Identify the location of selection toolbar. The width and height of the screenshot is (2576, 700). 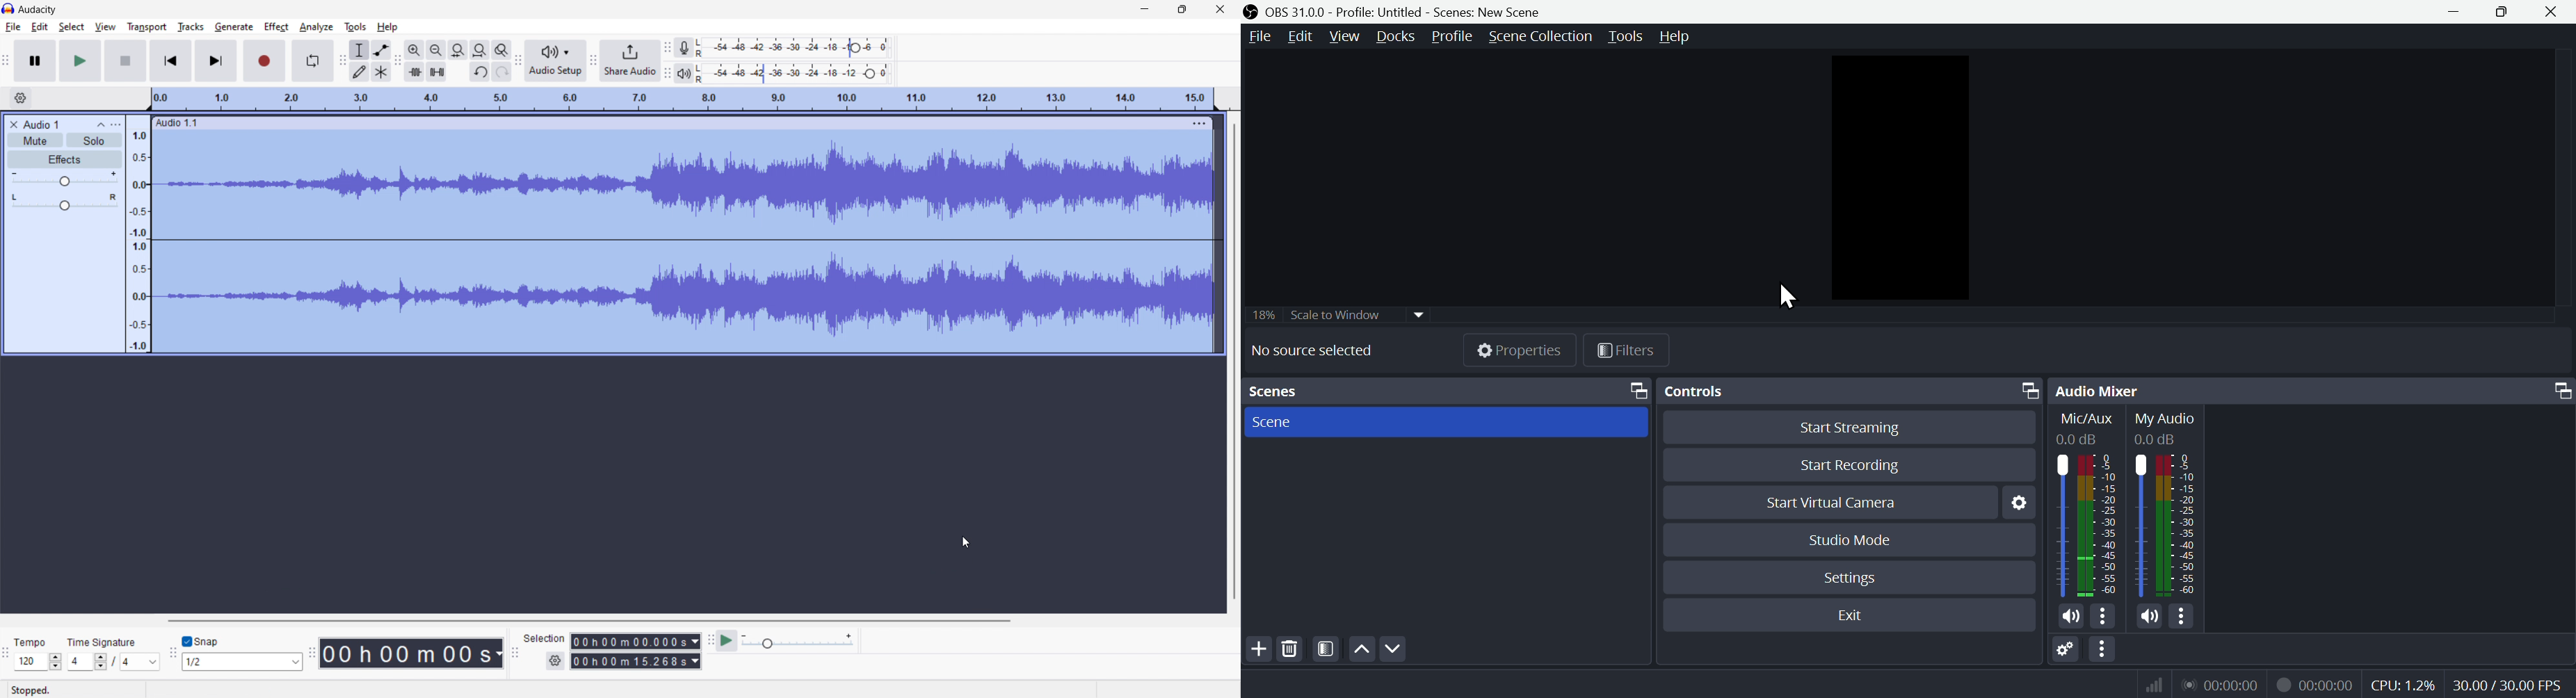
(514, 652).